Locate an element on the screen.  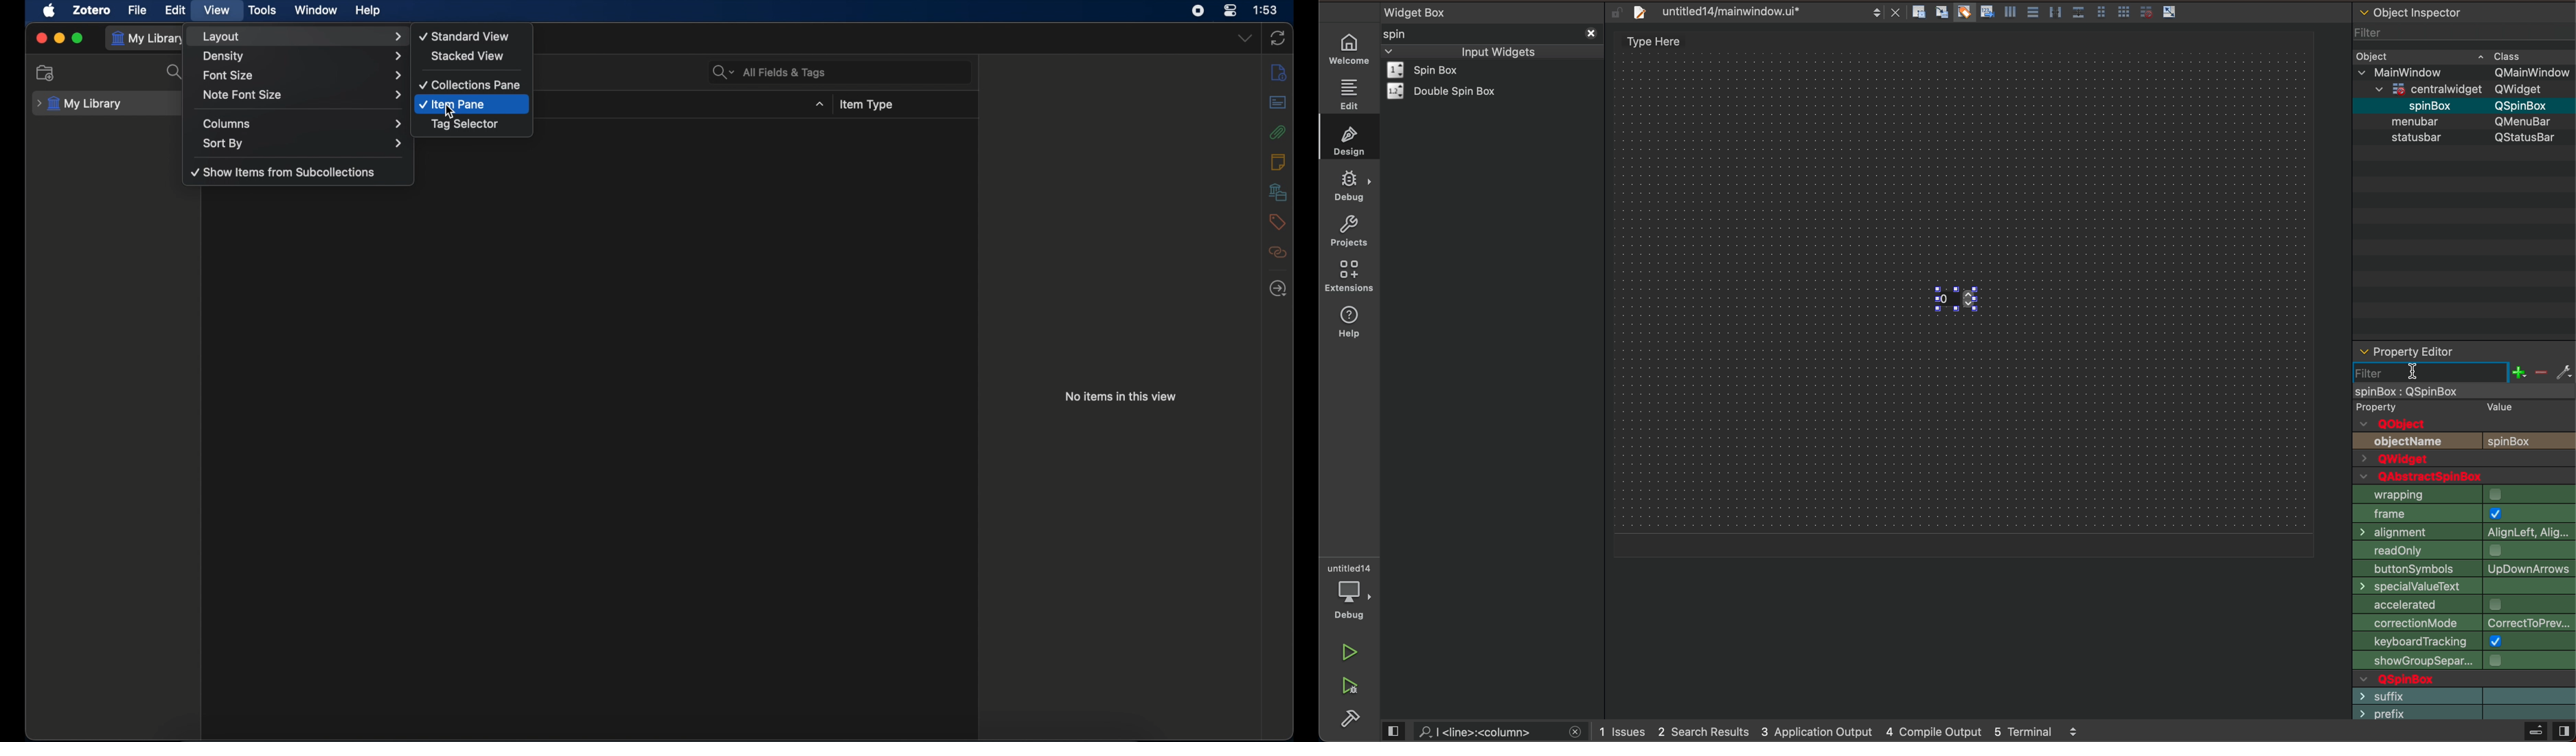
density is located at coordinates (304, 56).